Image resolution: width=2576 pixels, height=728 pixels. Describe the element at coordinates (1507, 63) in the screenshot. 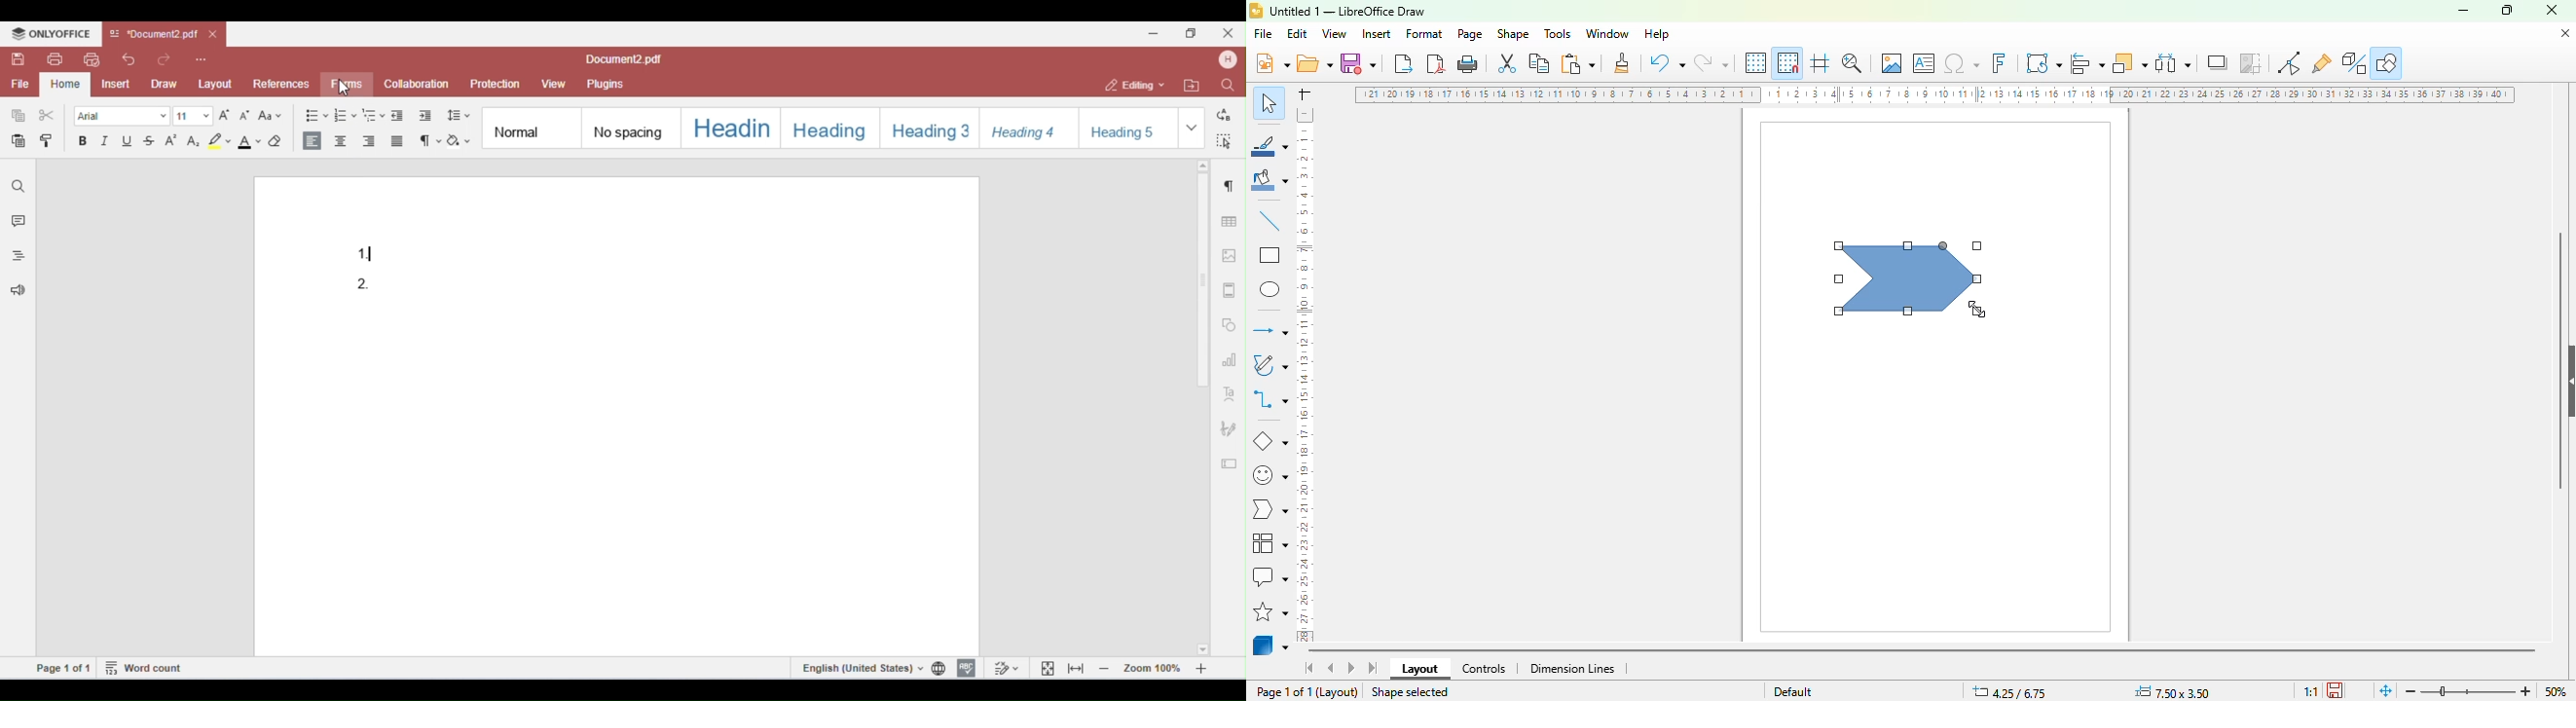

I see `cut` at that location.